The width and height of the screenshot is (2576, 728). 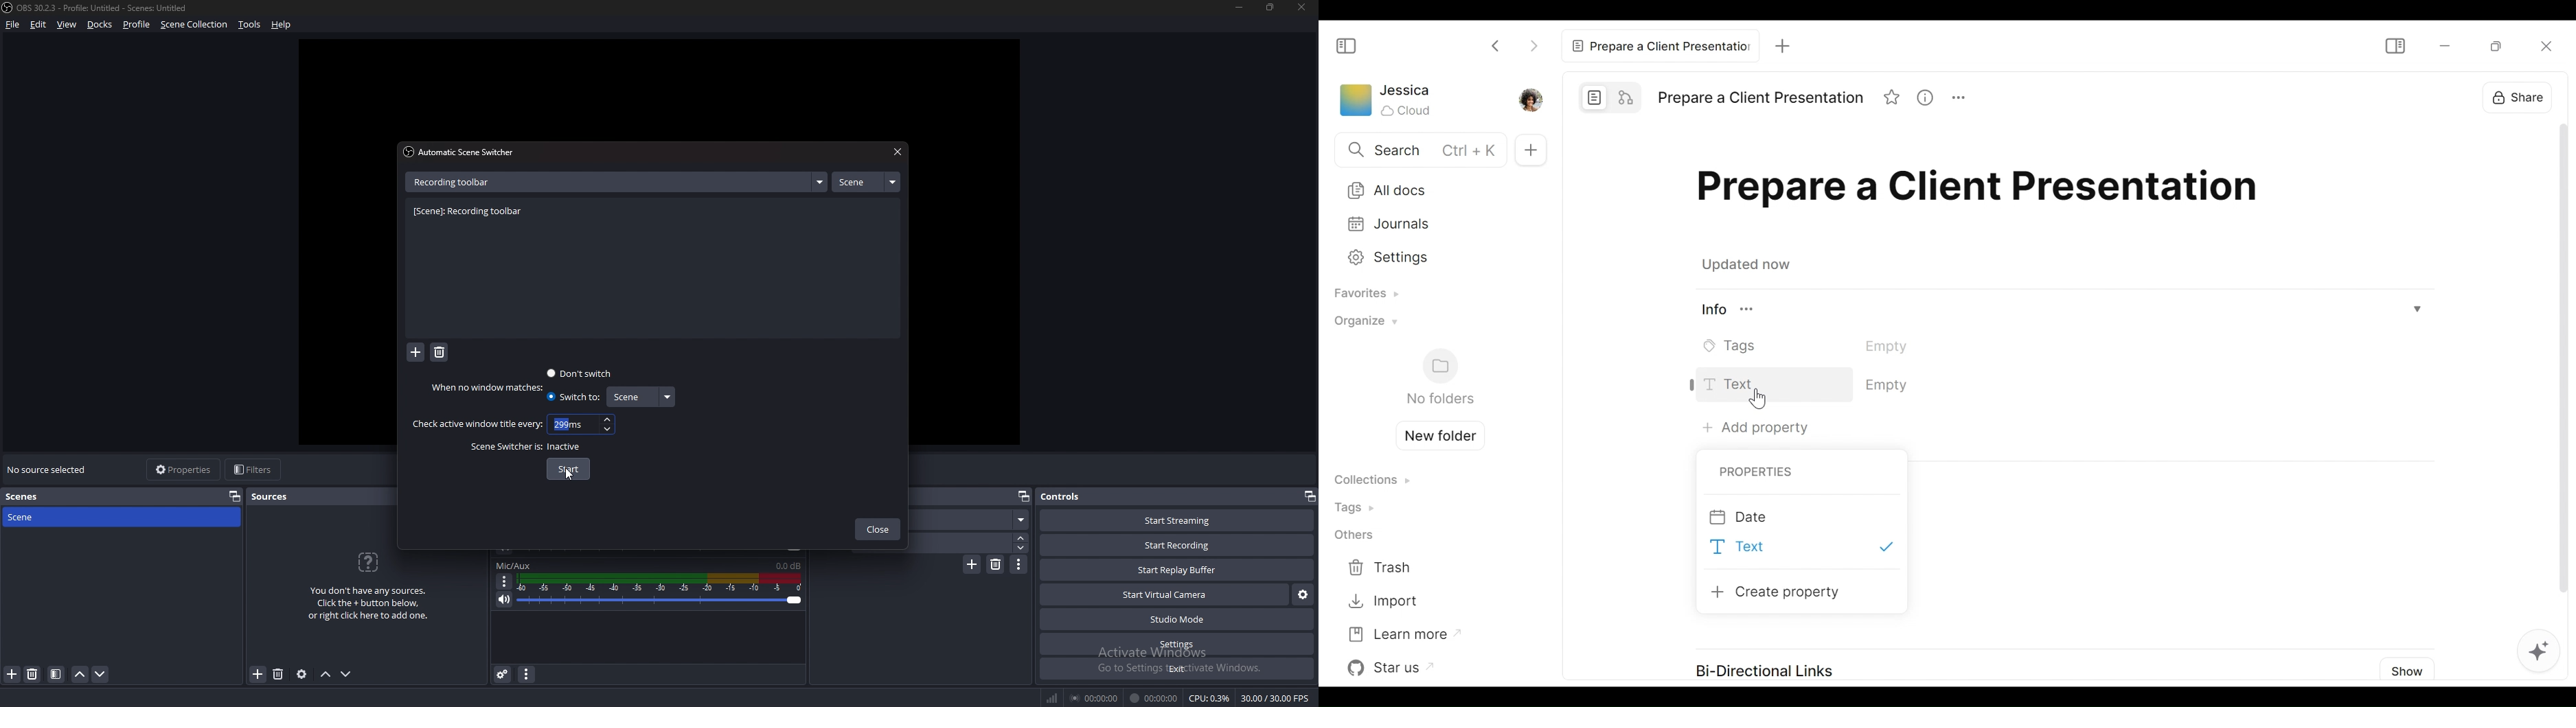 What do you see at coordinates (1754, 518) in the screenshot?
I see `Date` at bounding box center [1754, 518].